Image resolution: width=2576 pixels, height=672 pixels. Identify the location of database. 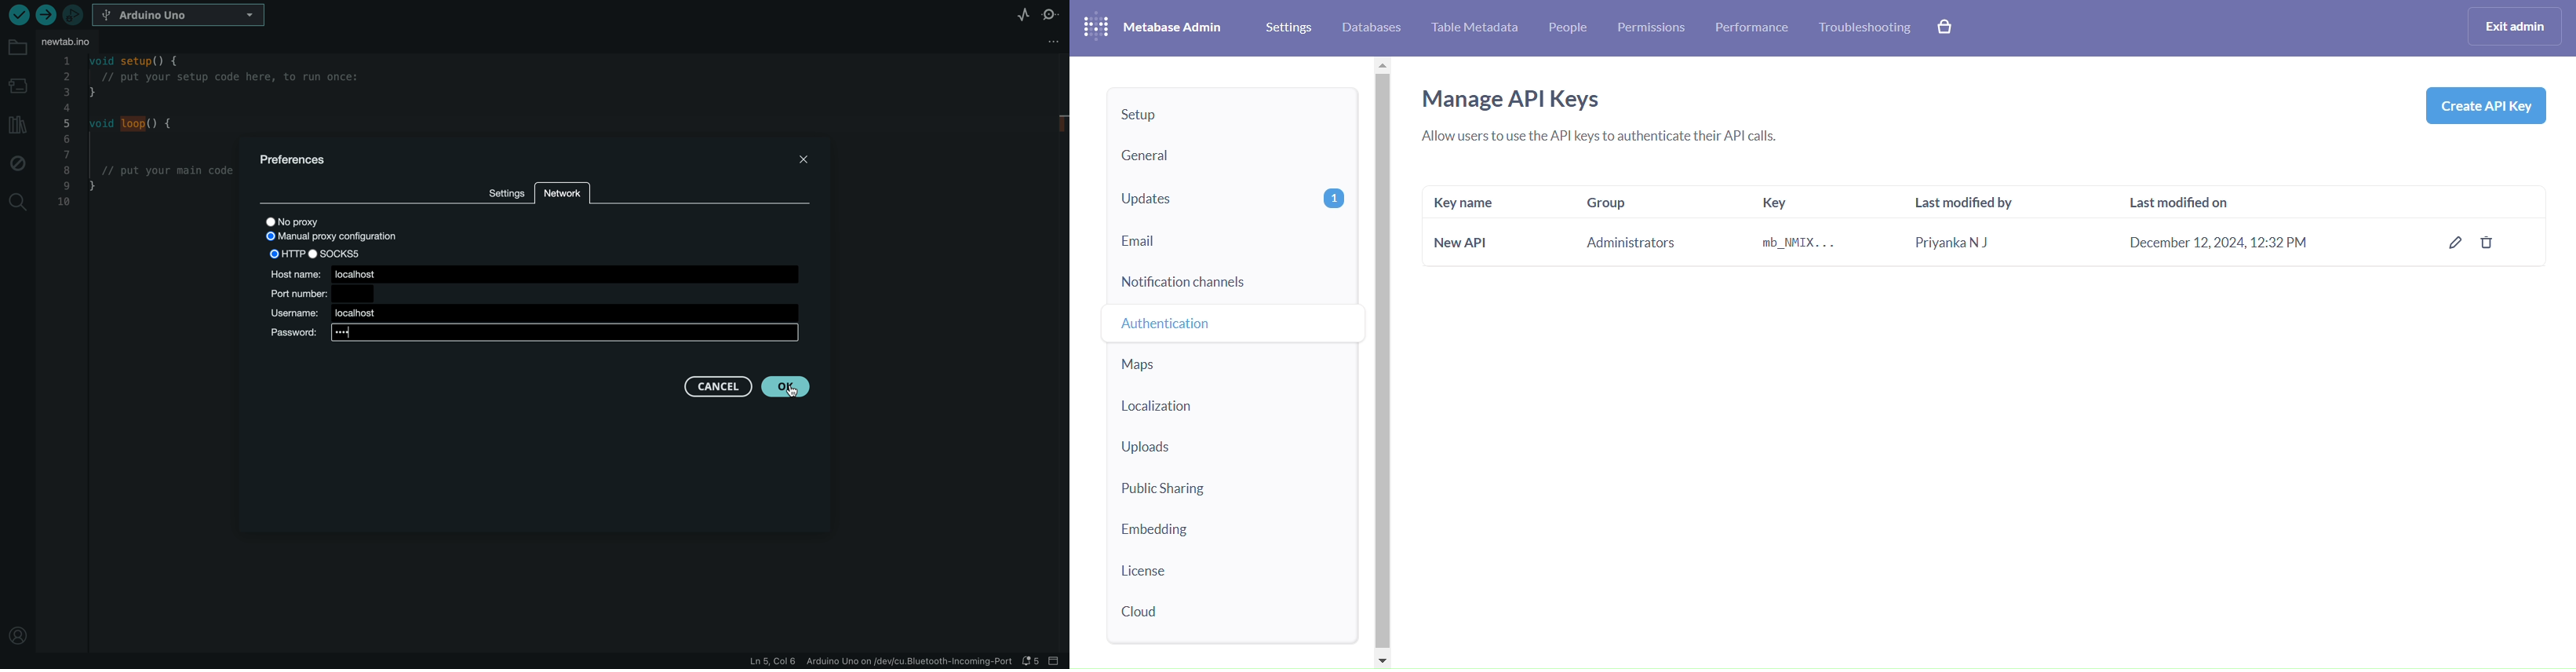
(1374, 27).